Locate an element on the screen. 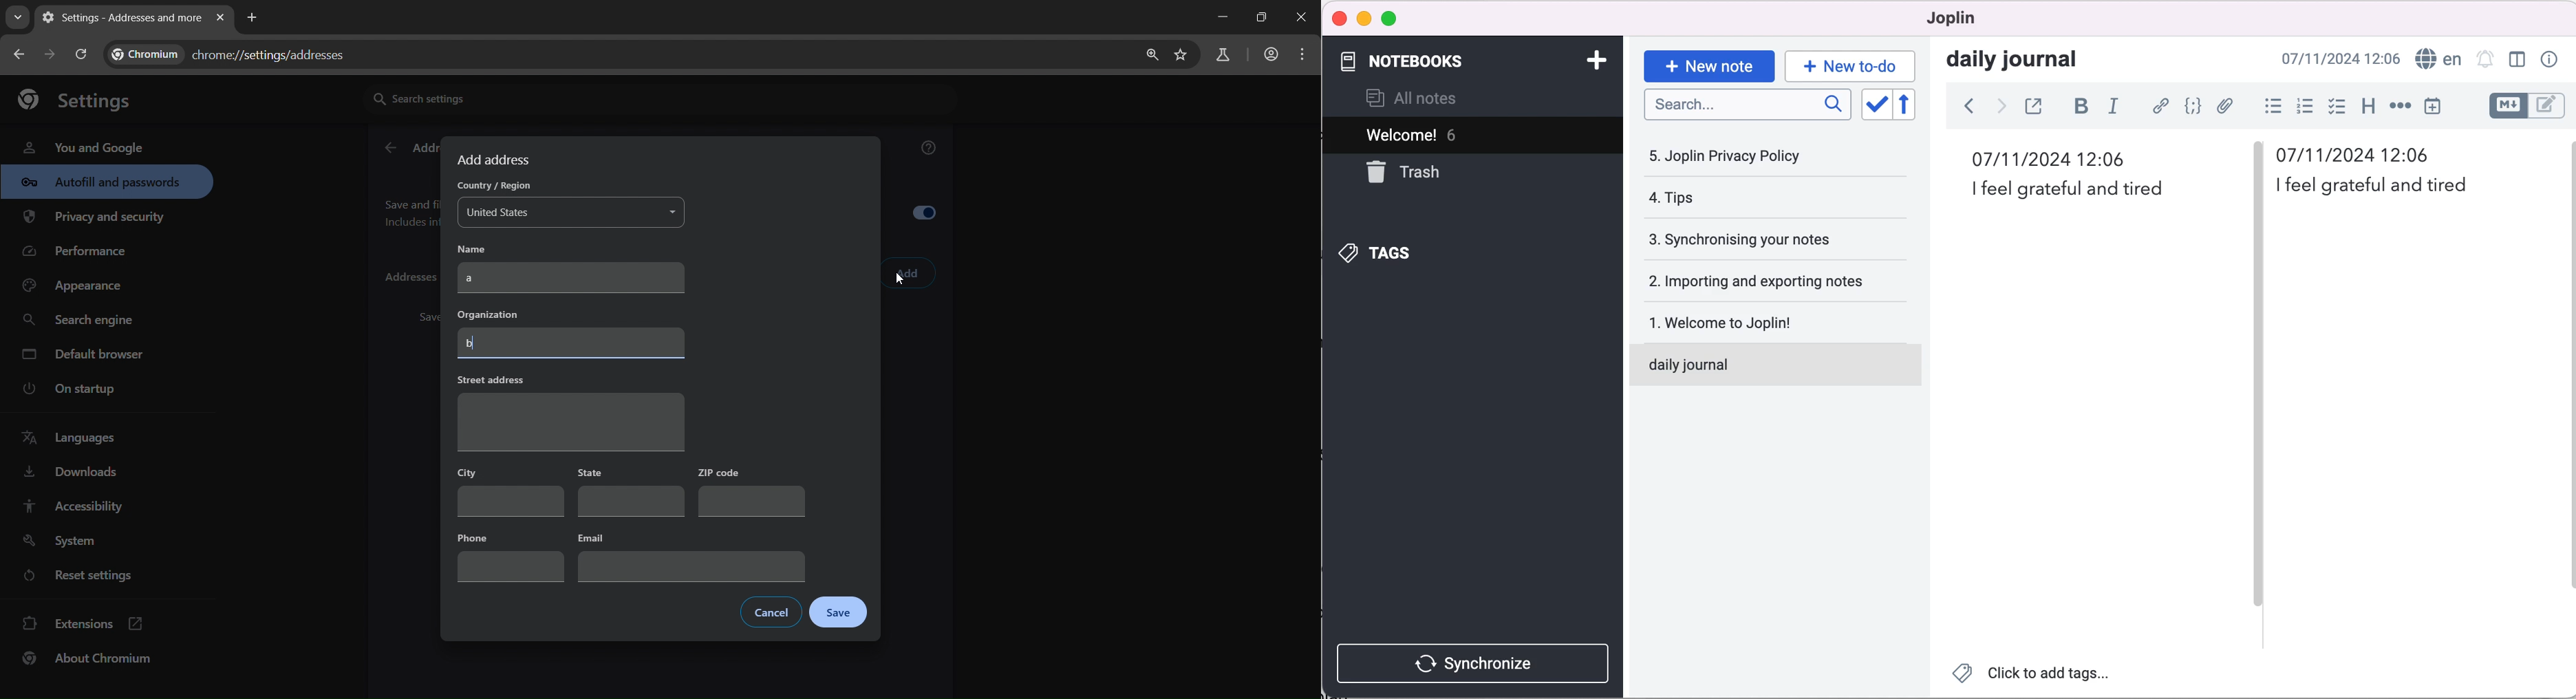 The width and height of the screenshot is (2576, 700). horizontal rule is located at coordinates (2398, 106).